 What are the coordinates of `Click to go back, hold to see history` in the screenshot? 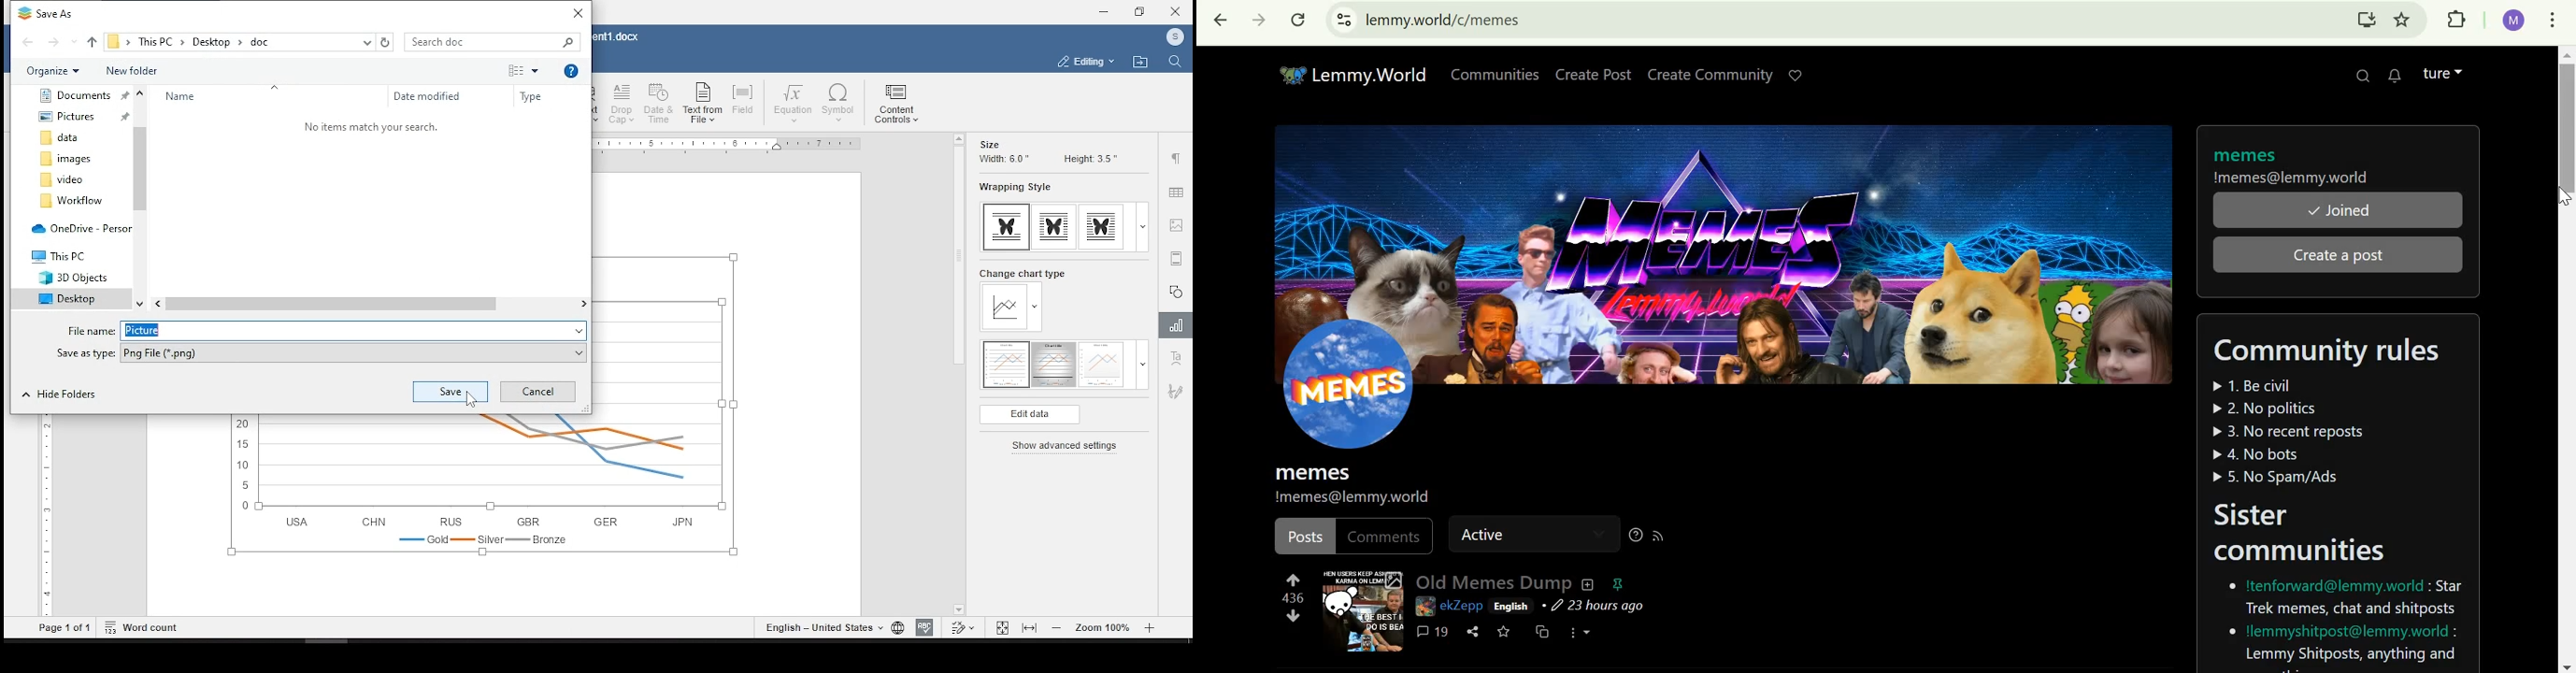 It's located at (1220, 22).